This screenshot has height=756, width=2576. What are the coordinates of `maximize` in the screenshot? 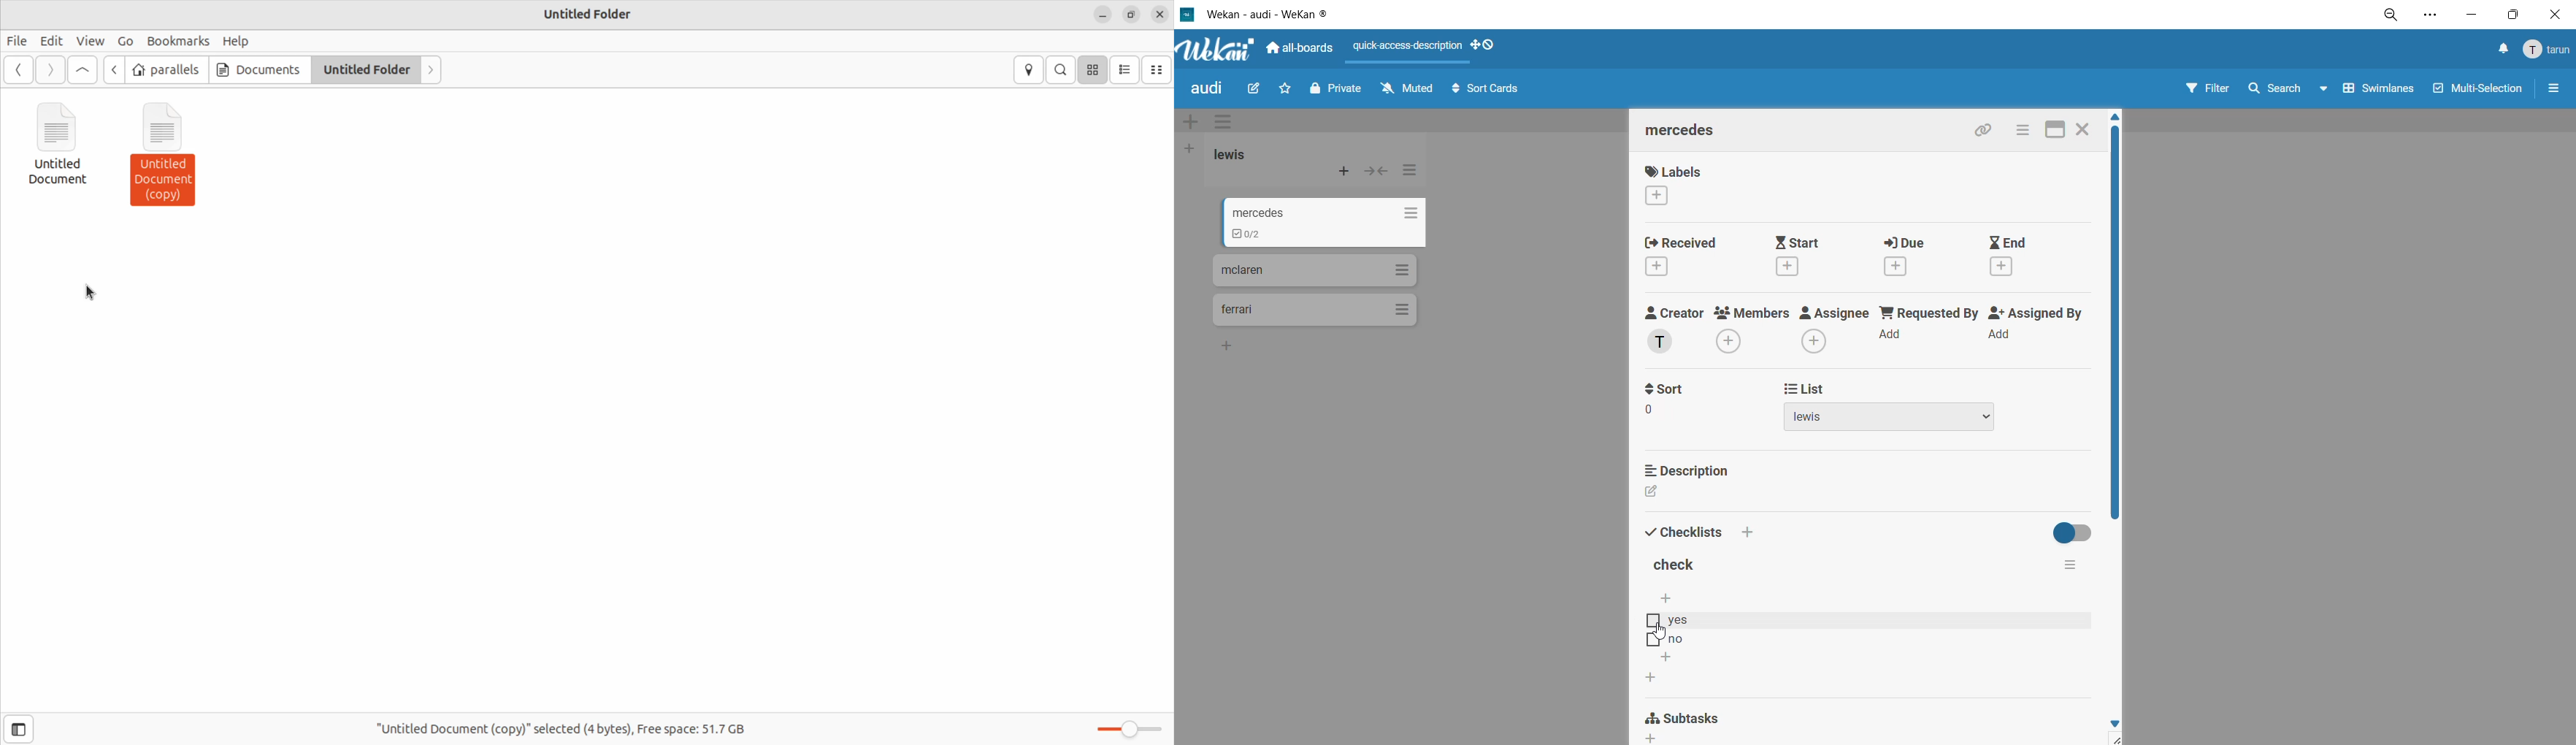 It's located at (2055, 131).